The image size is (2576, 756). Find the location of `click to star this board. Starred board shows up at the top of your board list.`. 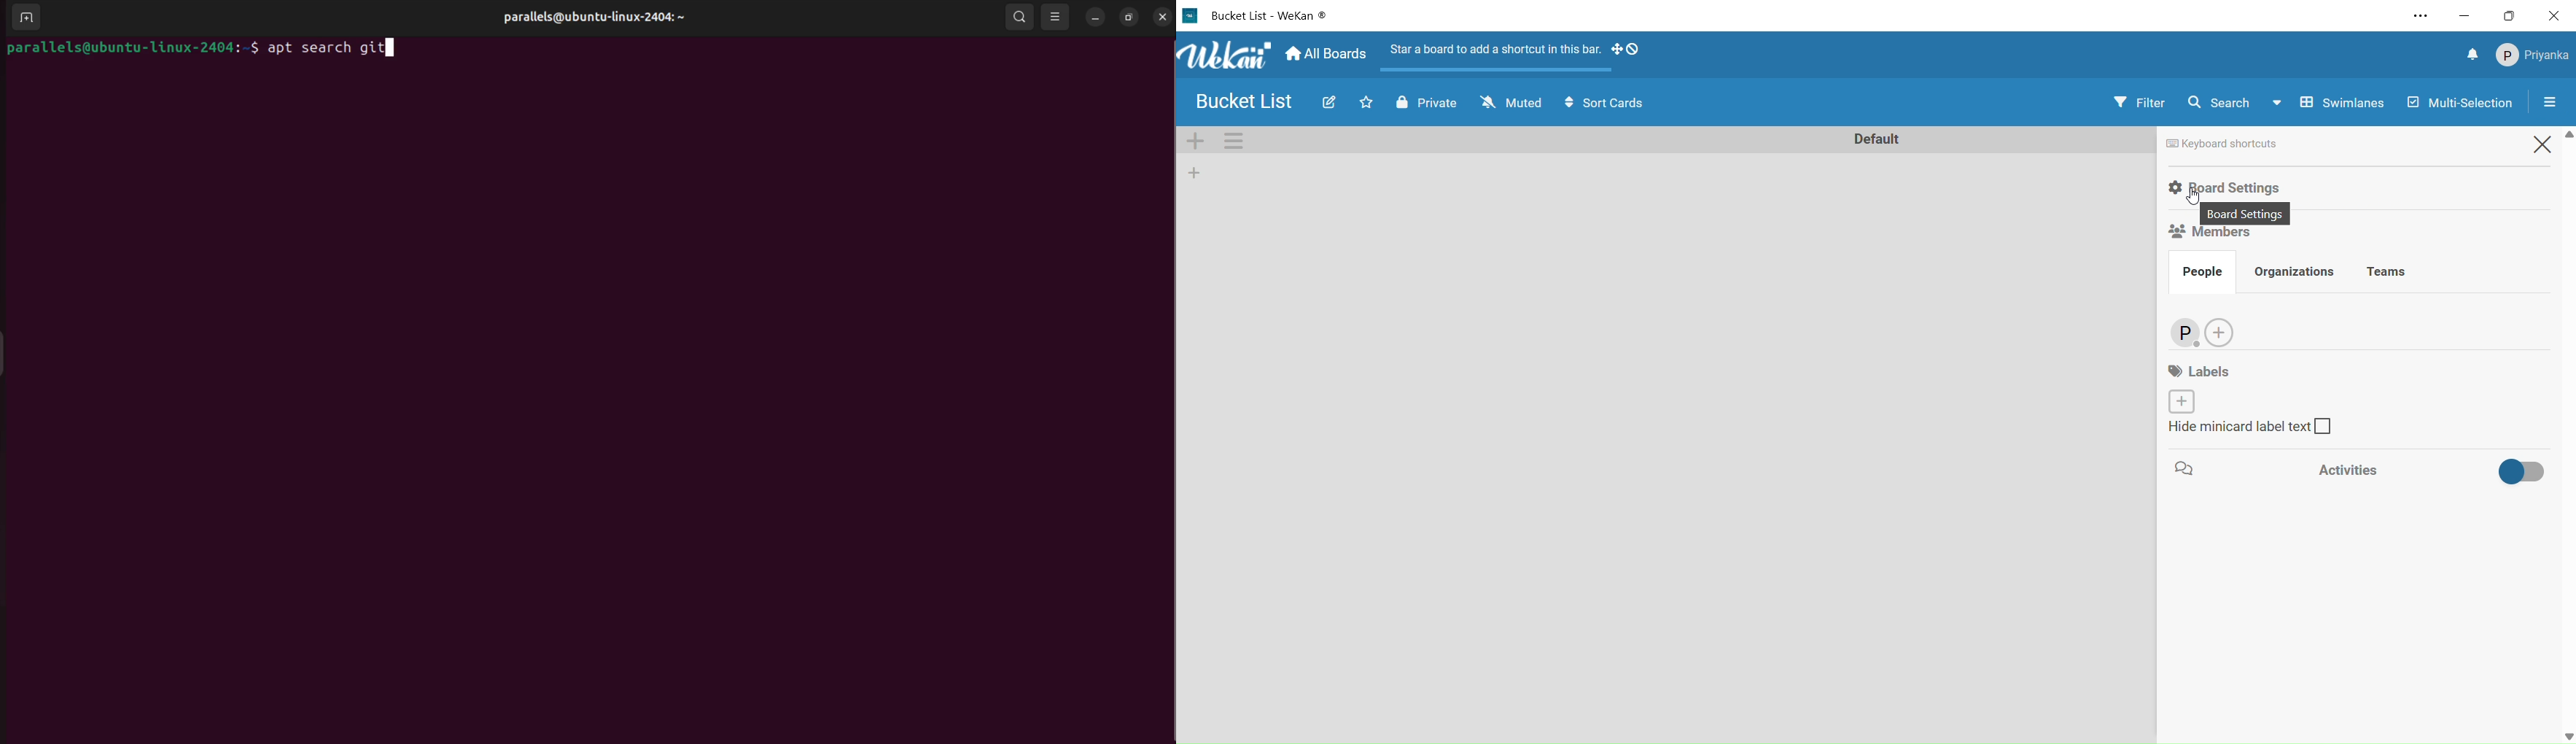

click to star this board. Starred board shows up at the top of your board list. is located at coordinates (1366, 102).